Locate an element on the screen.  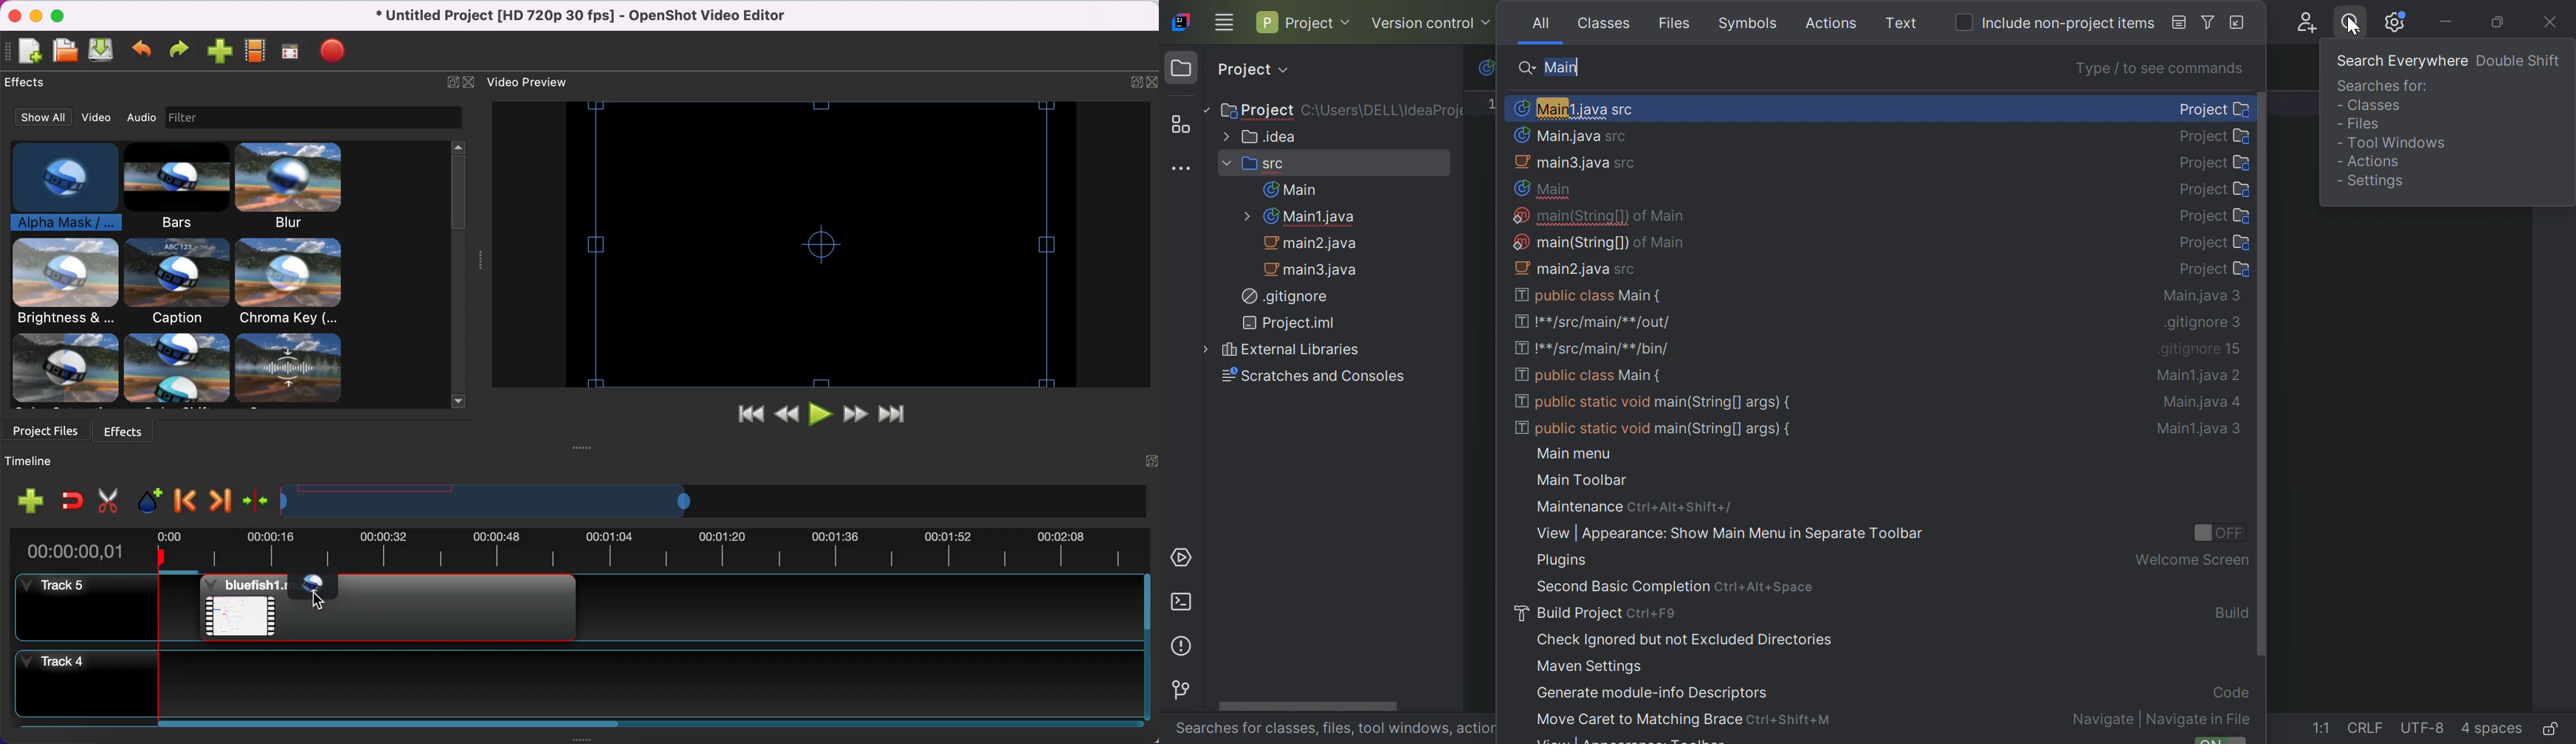
caption is located at coordinates (175, 283).